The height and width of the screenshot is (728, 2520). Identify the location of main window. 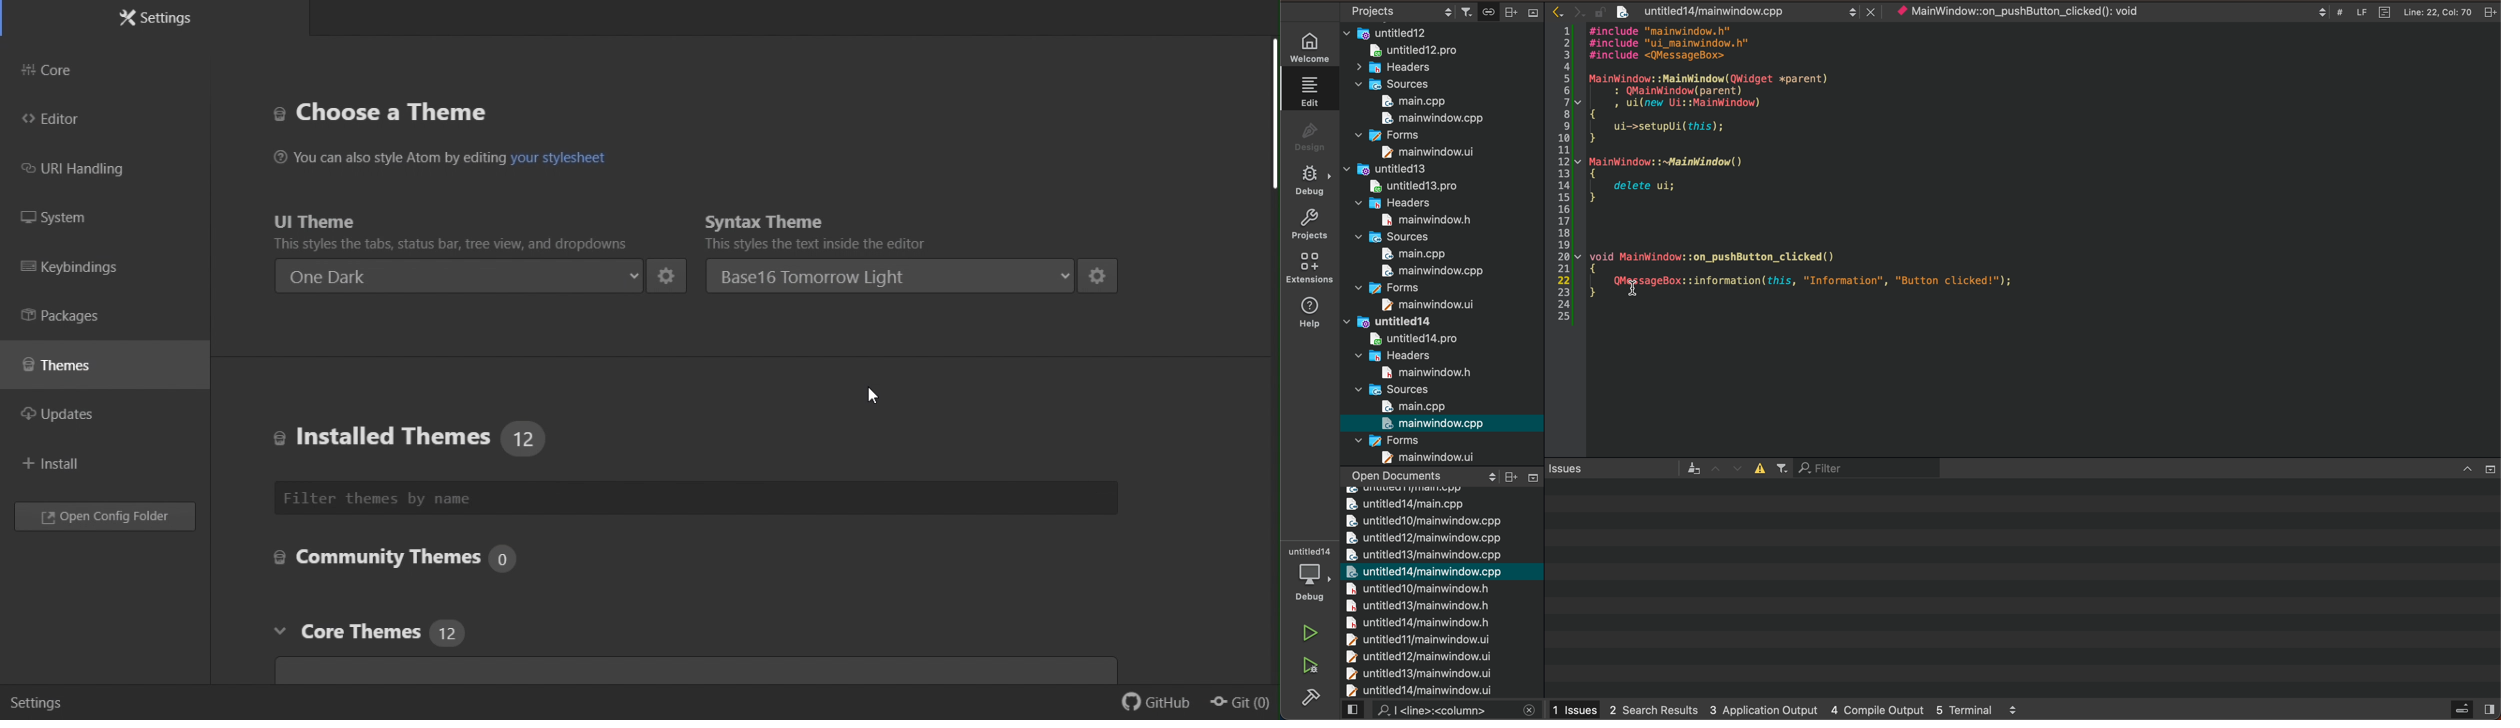
(1428, 271).